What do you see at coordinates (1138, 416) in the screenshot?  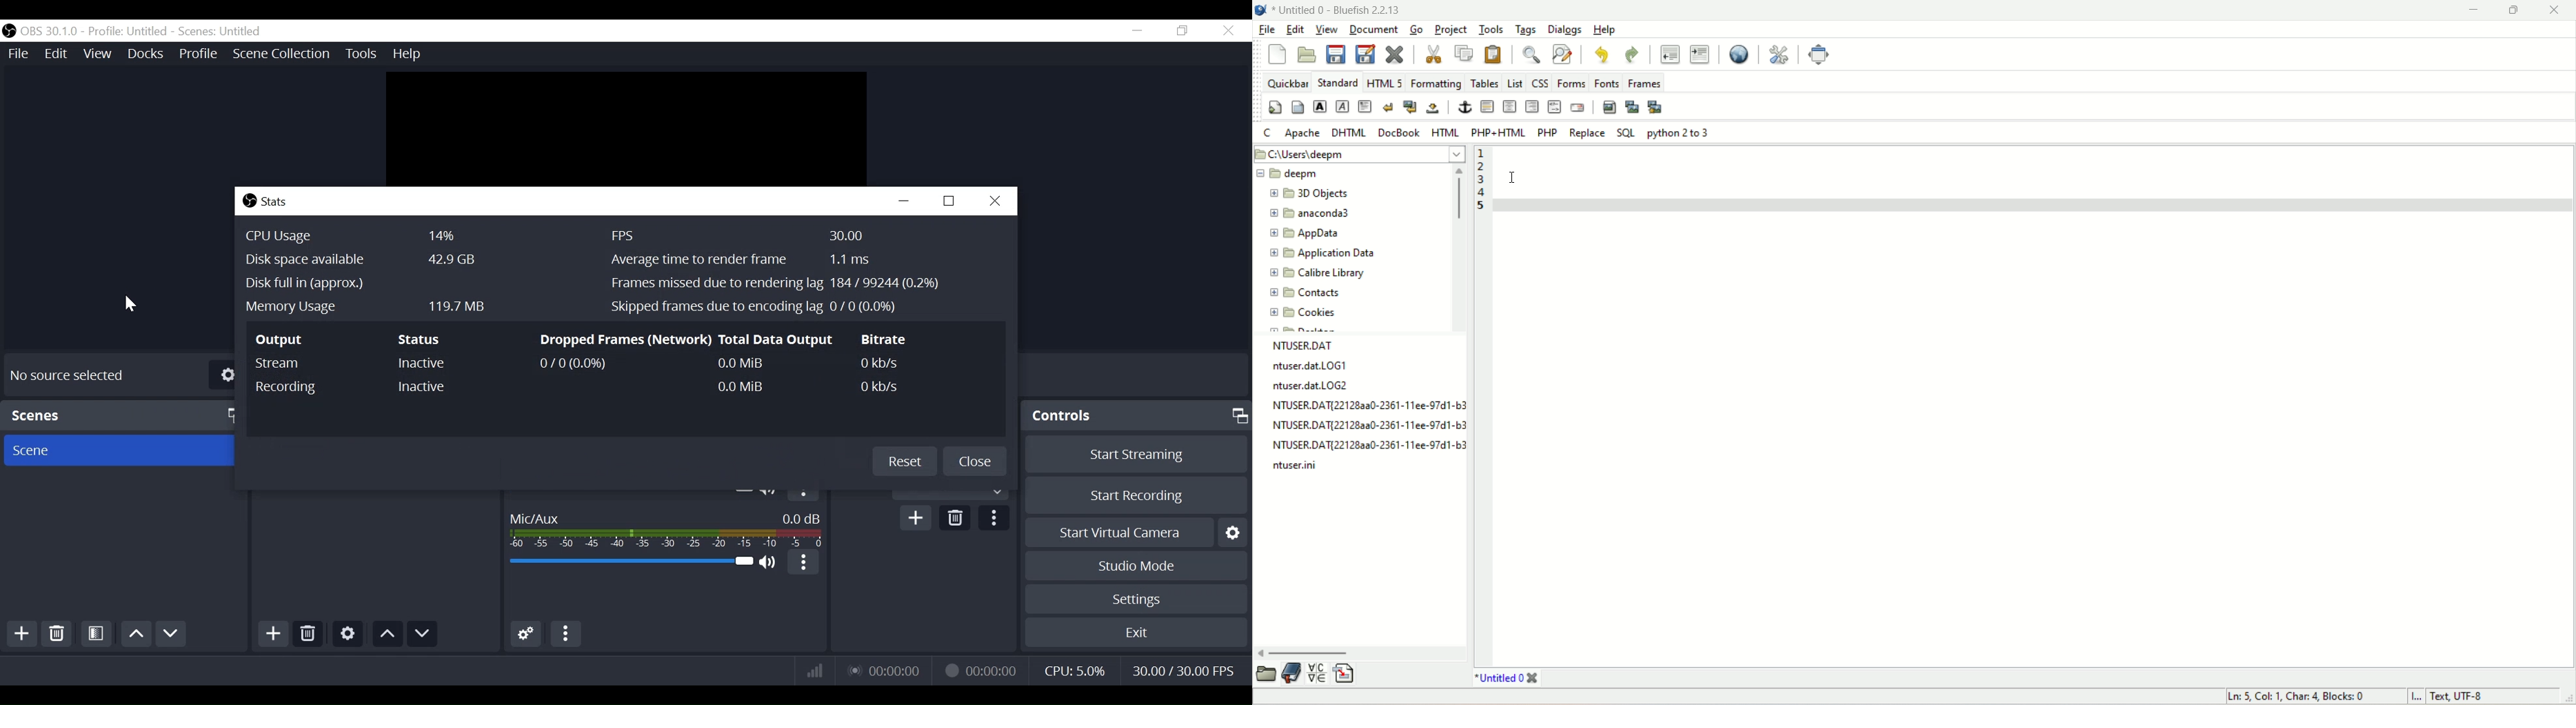 I see `Controls` at bounding box center [1138, 416].